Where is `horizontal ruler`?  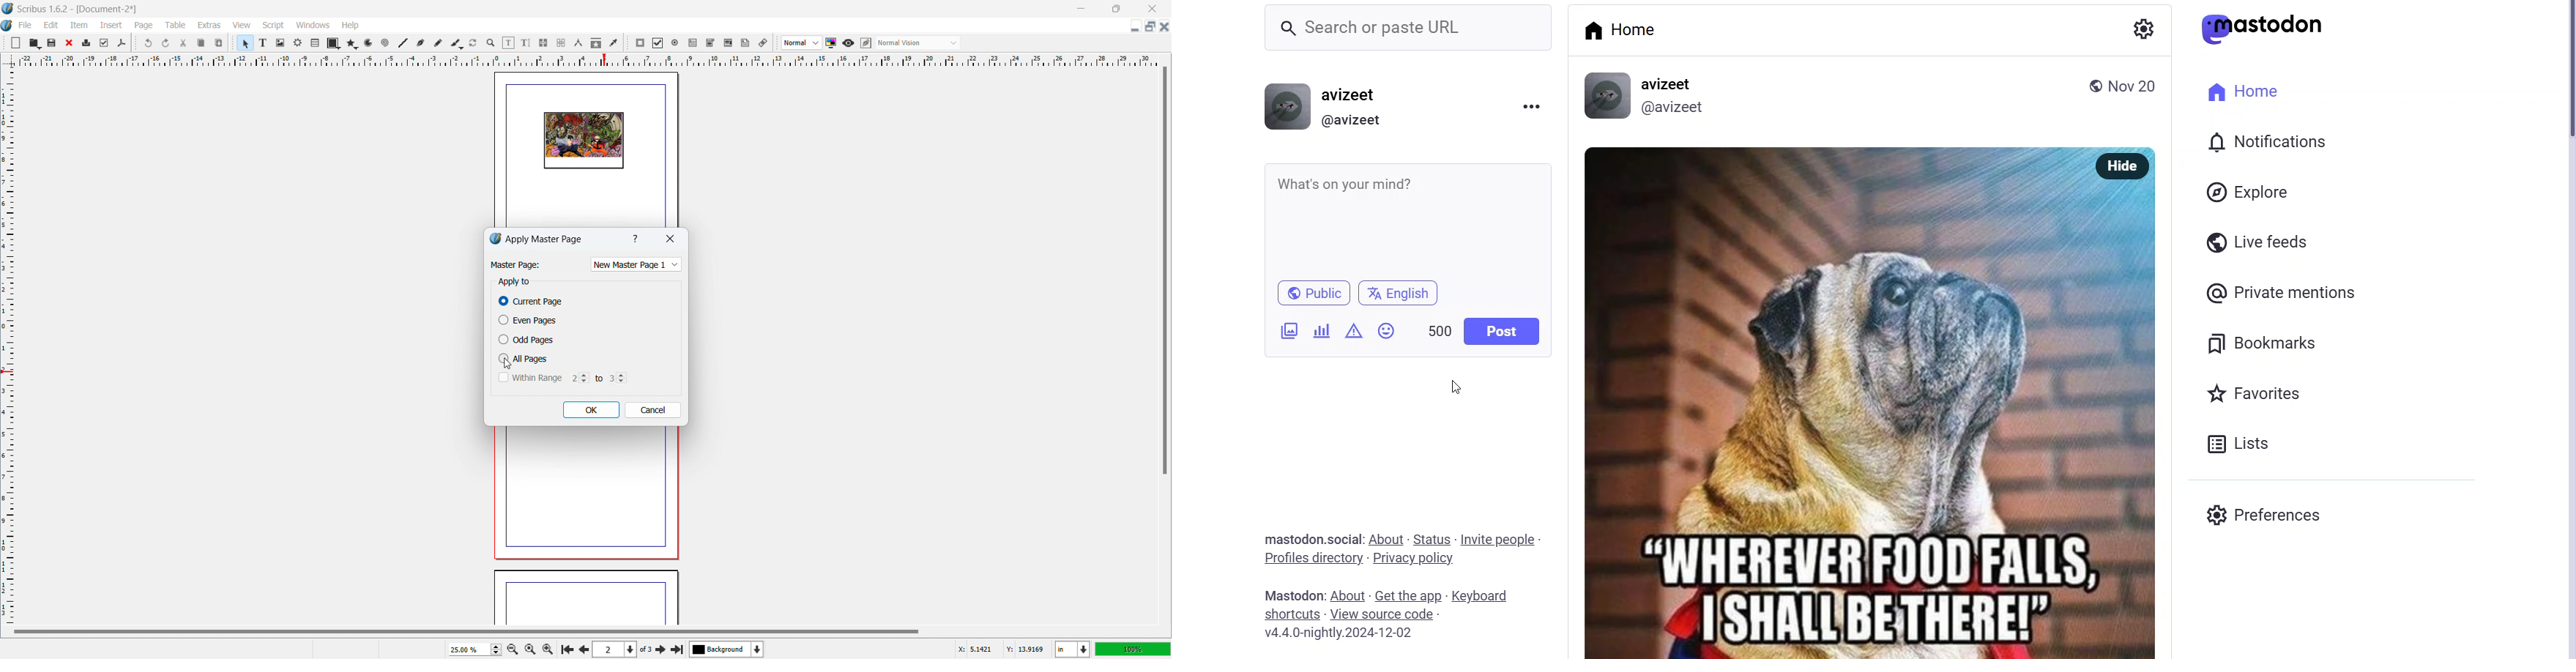 horizontal ruler is located at coordinates (587, 60).